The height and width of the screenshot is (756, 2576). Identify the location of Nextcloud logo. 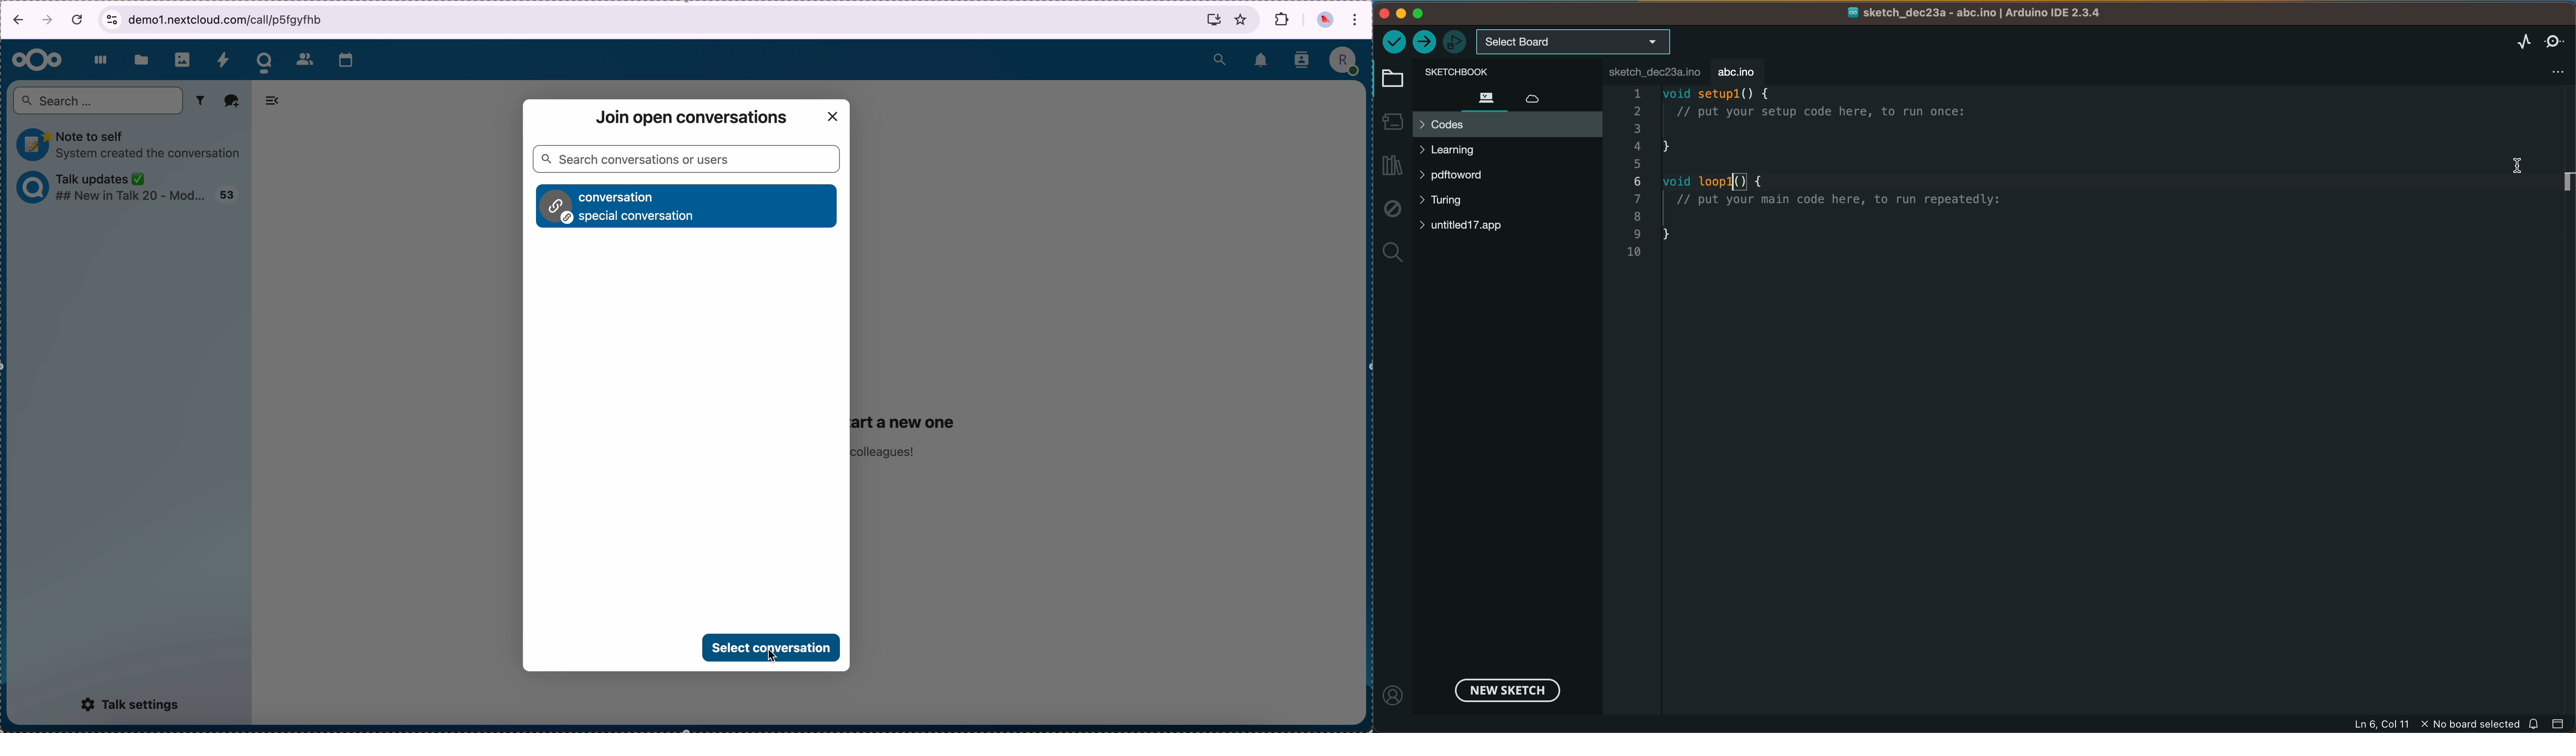
(36, 61).